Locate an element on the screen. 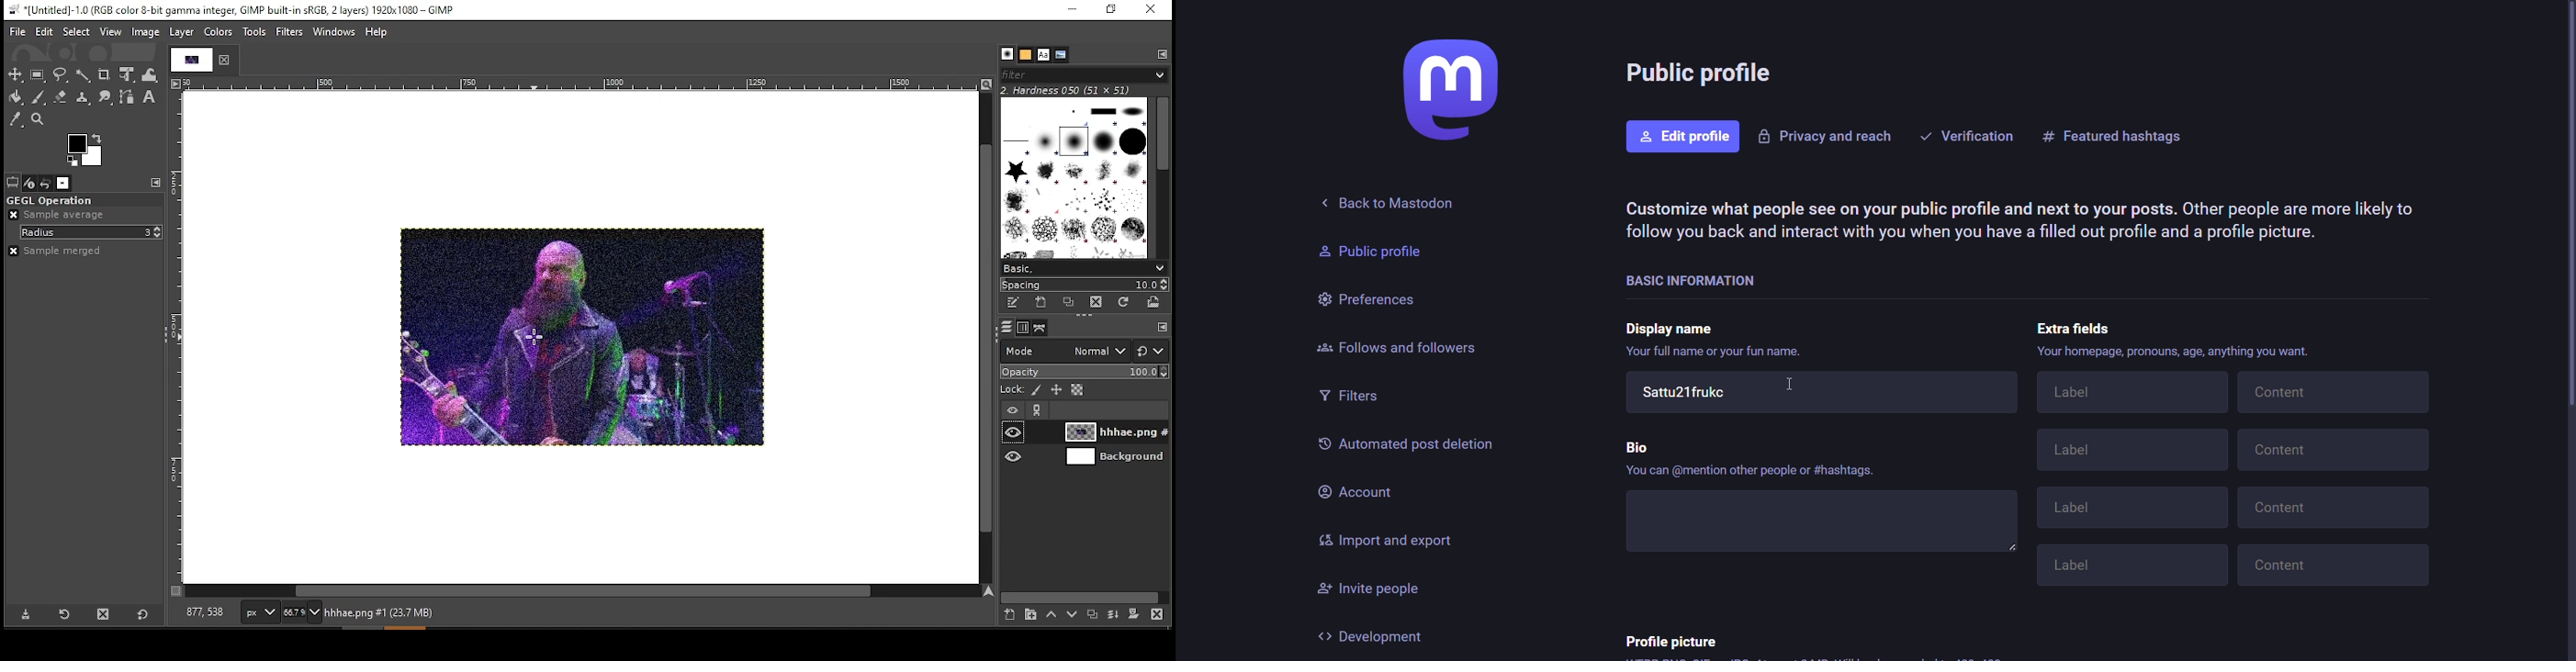 The width and height of the screenshot is (2576, 672). new layer group is located at coordinates (1029, 615).